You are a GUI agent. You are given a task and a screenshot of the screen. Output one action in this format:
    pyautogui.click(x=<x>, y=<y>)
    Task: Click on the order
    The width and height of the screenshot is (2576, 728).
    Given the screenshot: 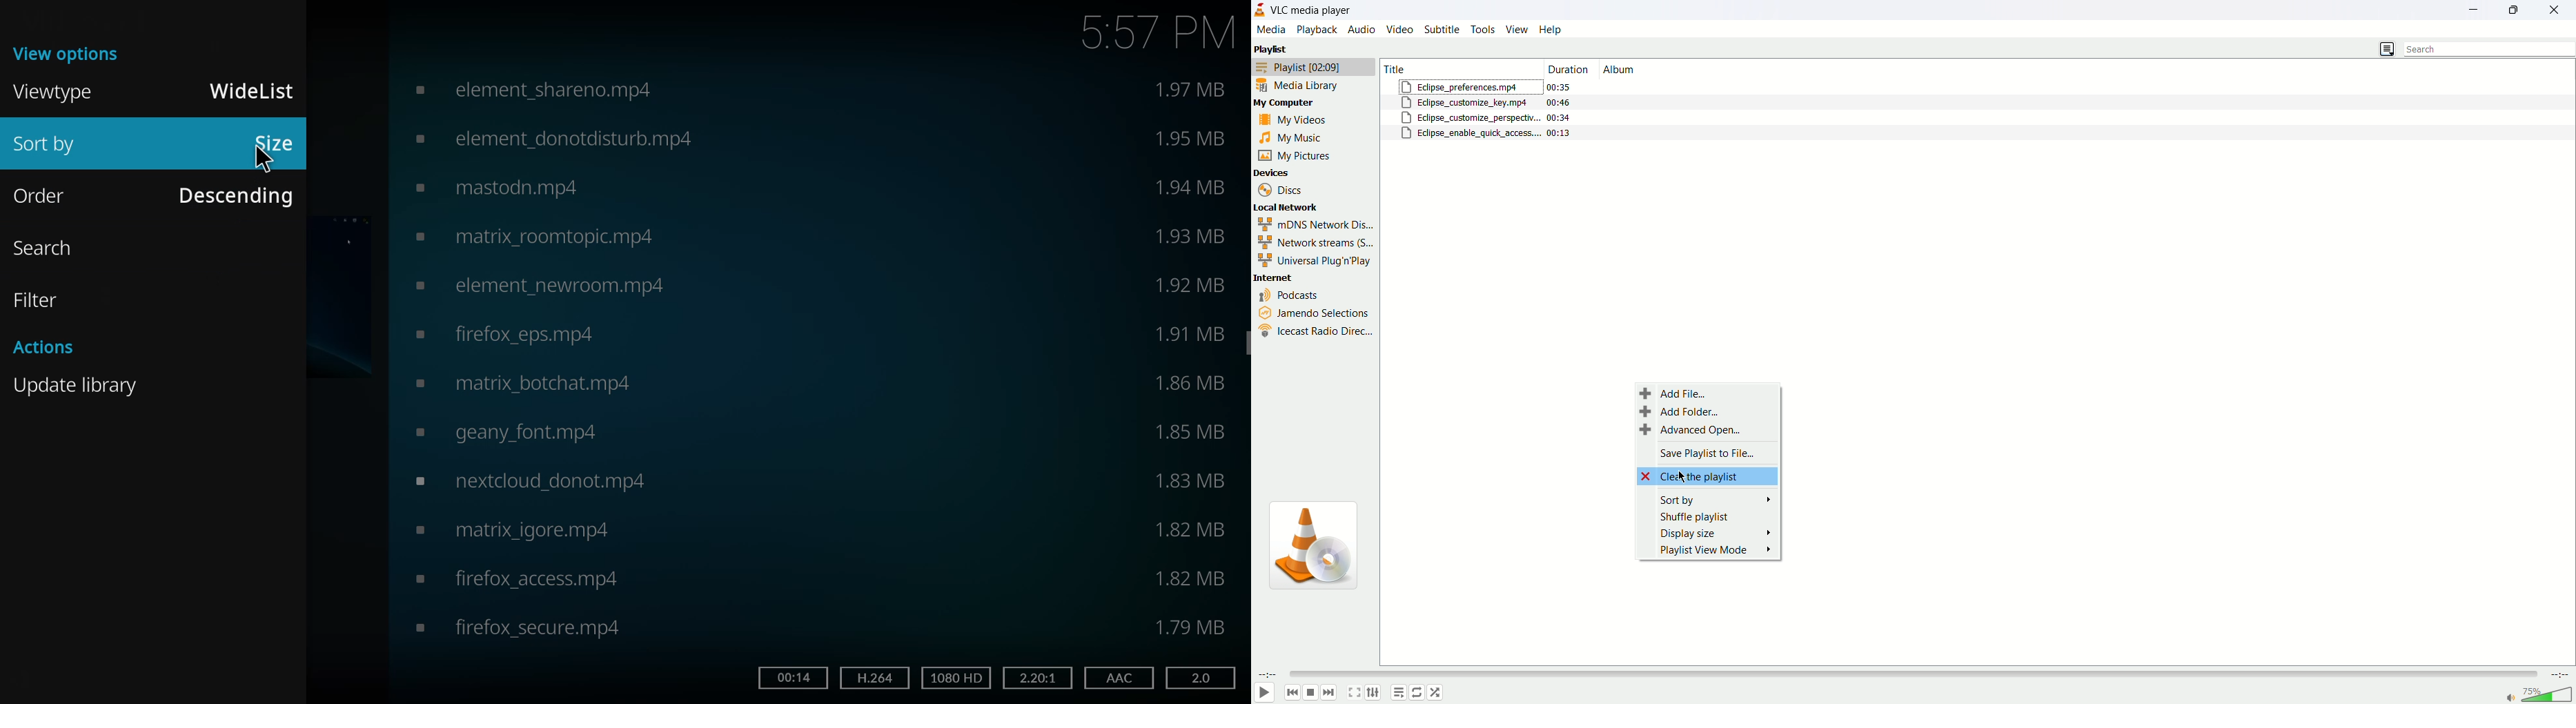 What is the action you would take?
    pyautogui.click(x=51, y=195)
    